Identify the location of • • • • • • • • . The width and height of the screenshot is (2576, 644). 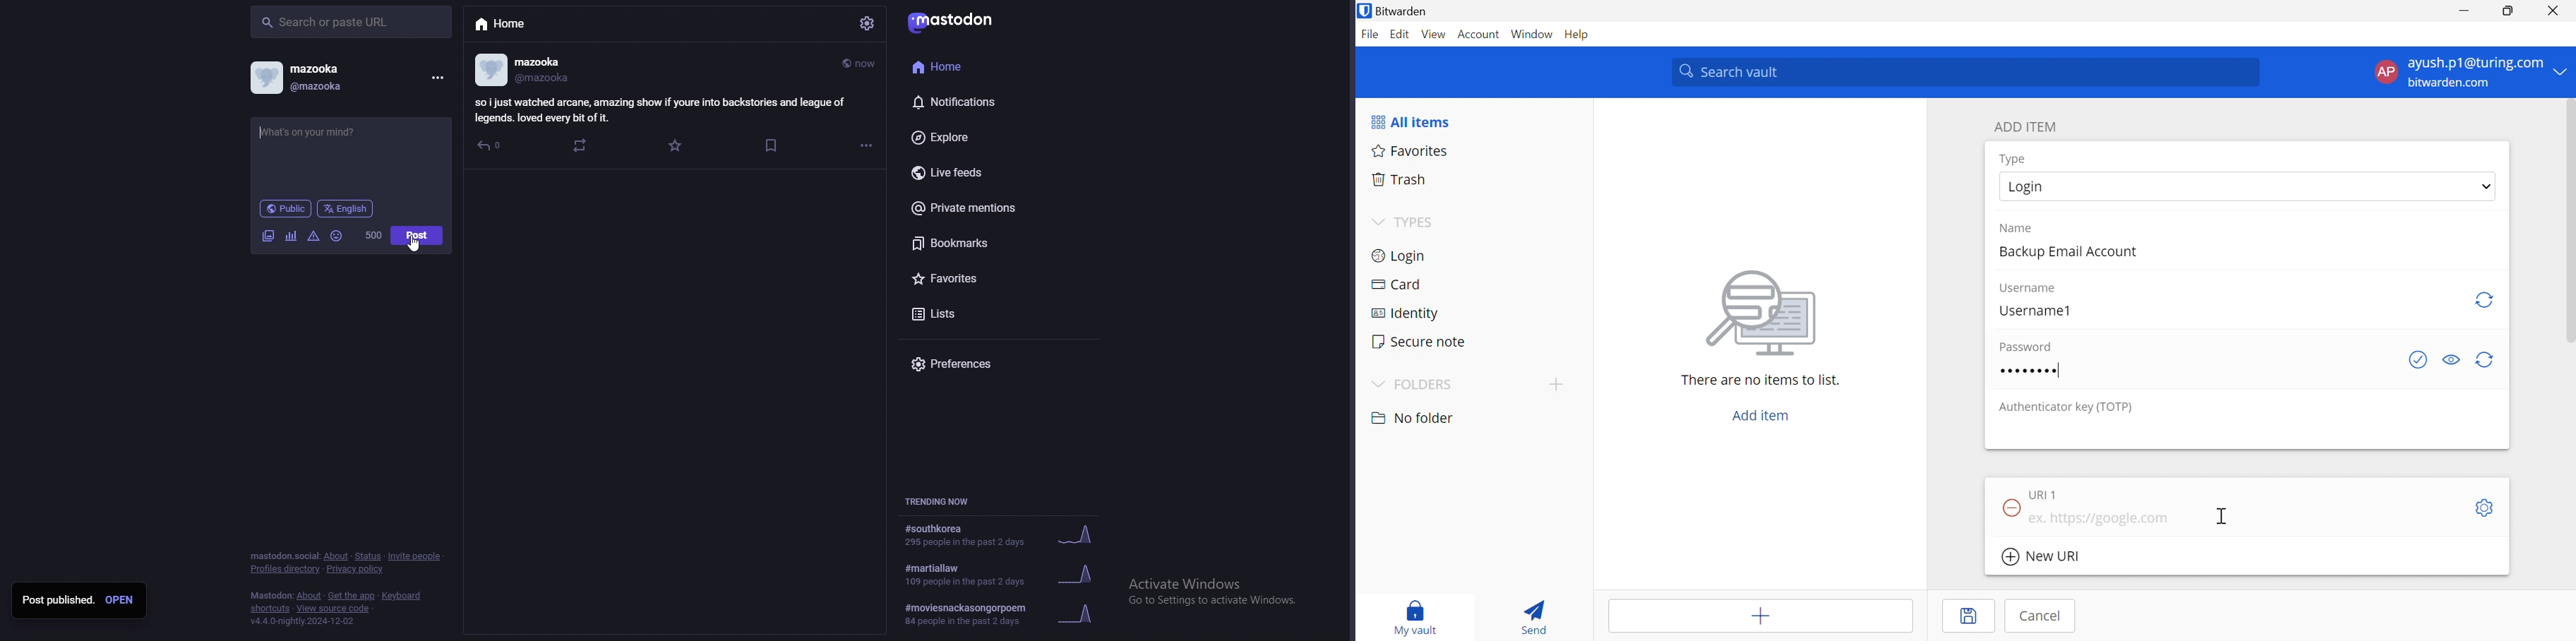
(2028, 371).